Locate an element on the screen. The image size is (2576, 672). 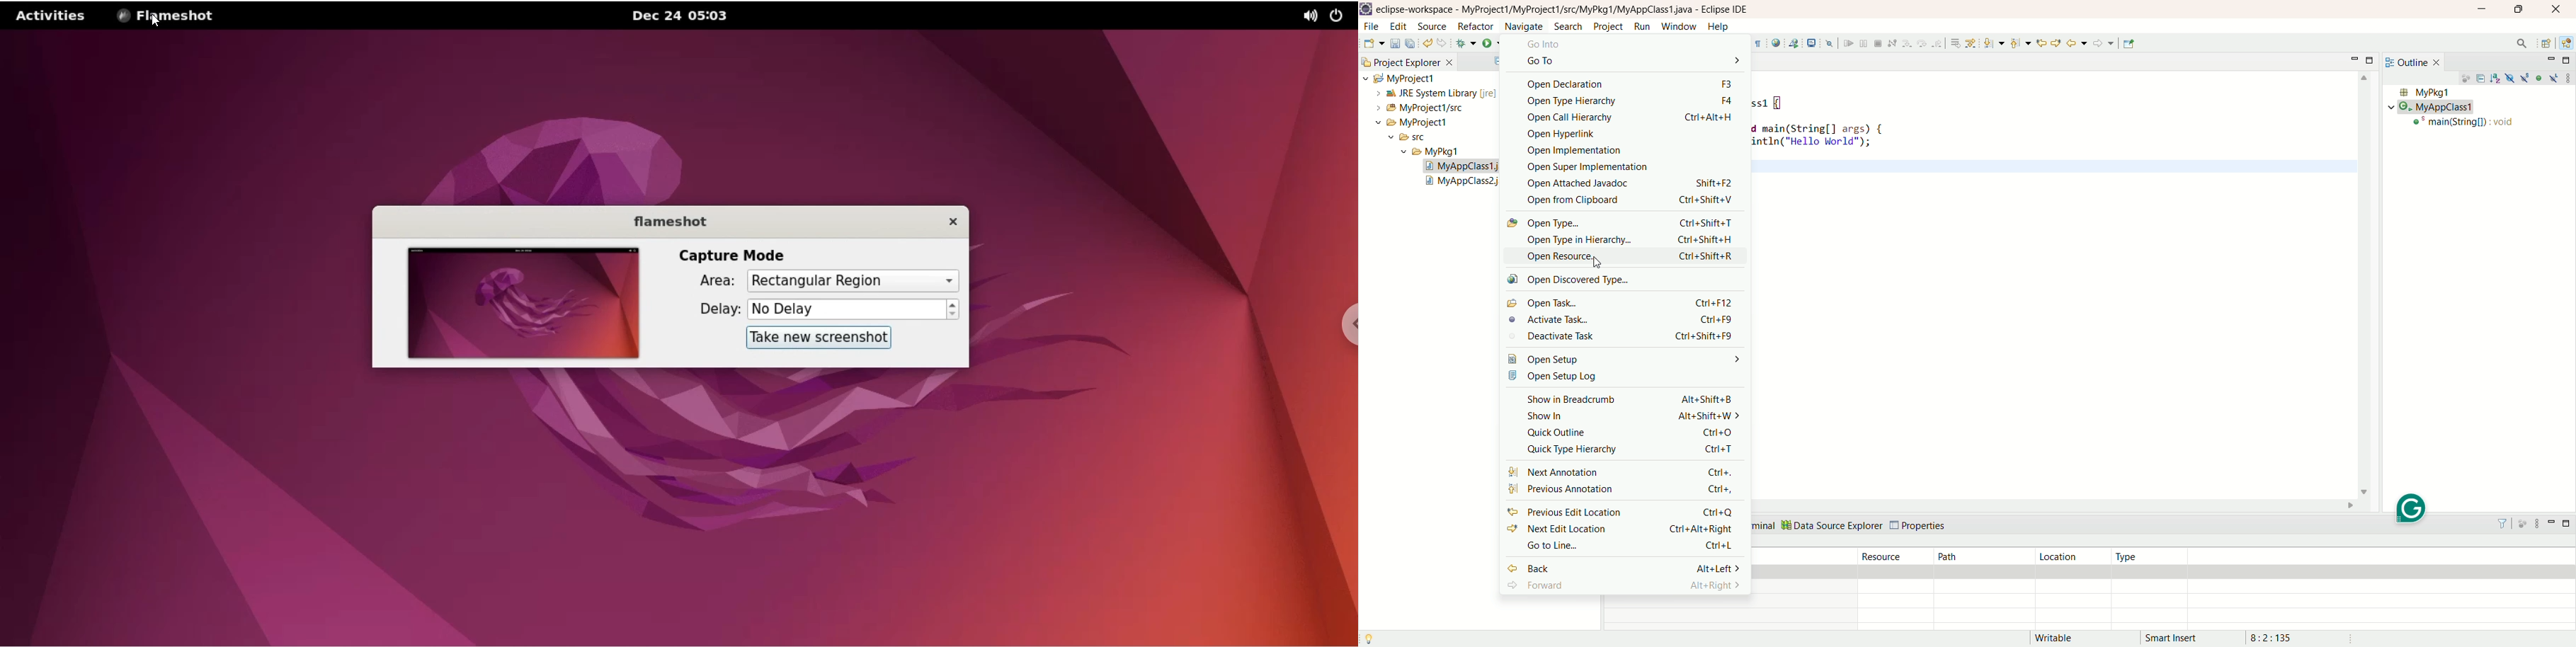
collapse all is located at coordinates (2482, 80).